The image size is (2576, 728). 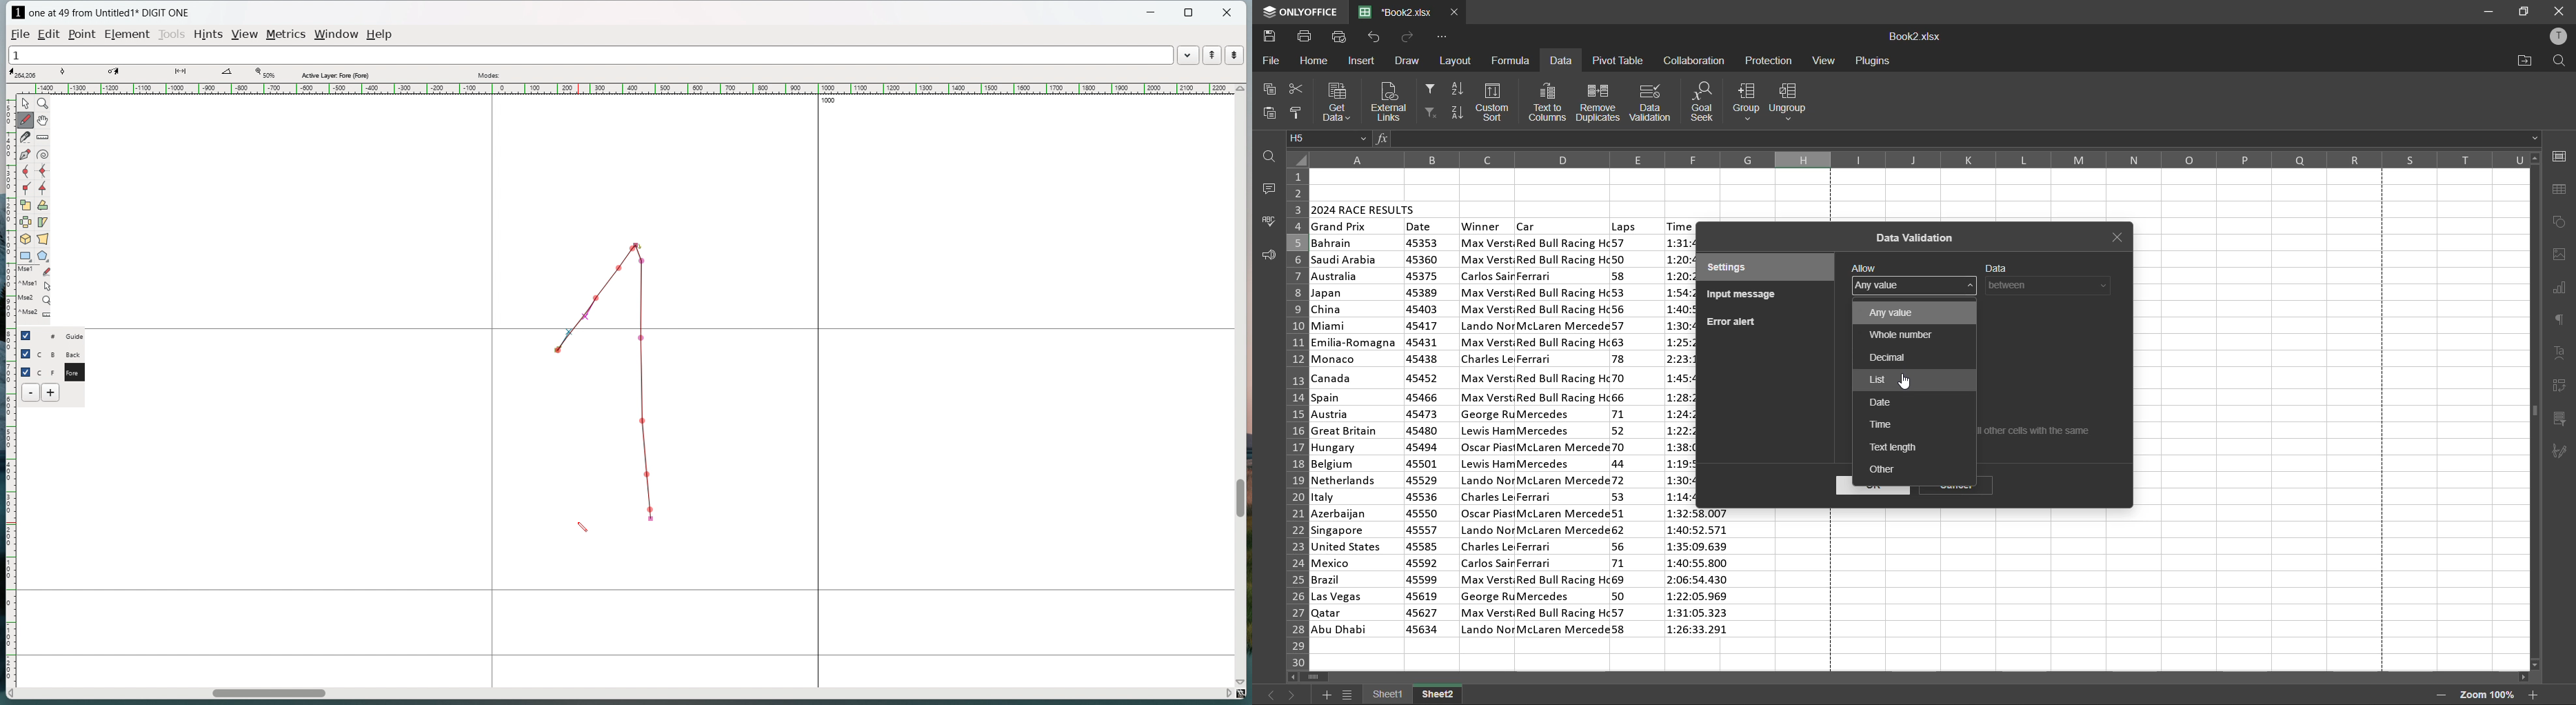 I want to click on time, so click(x=1701, y=575).